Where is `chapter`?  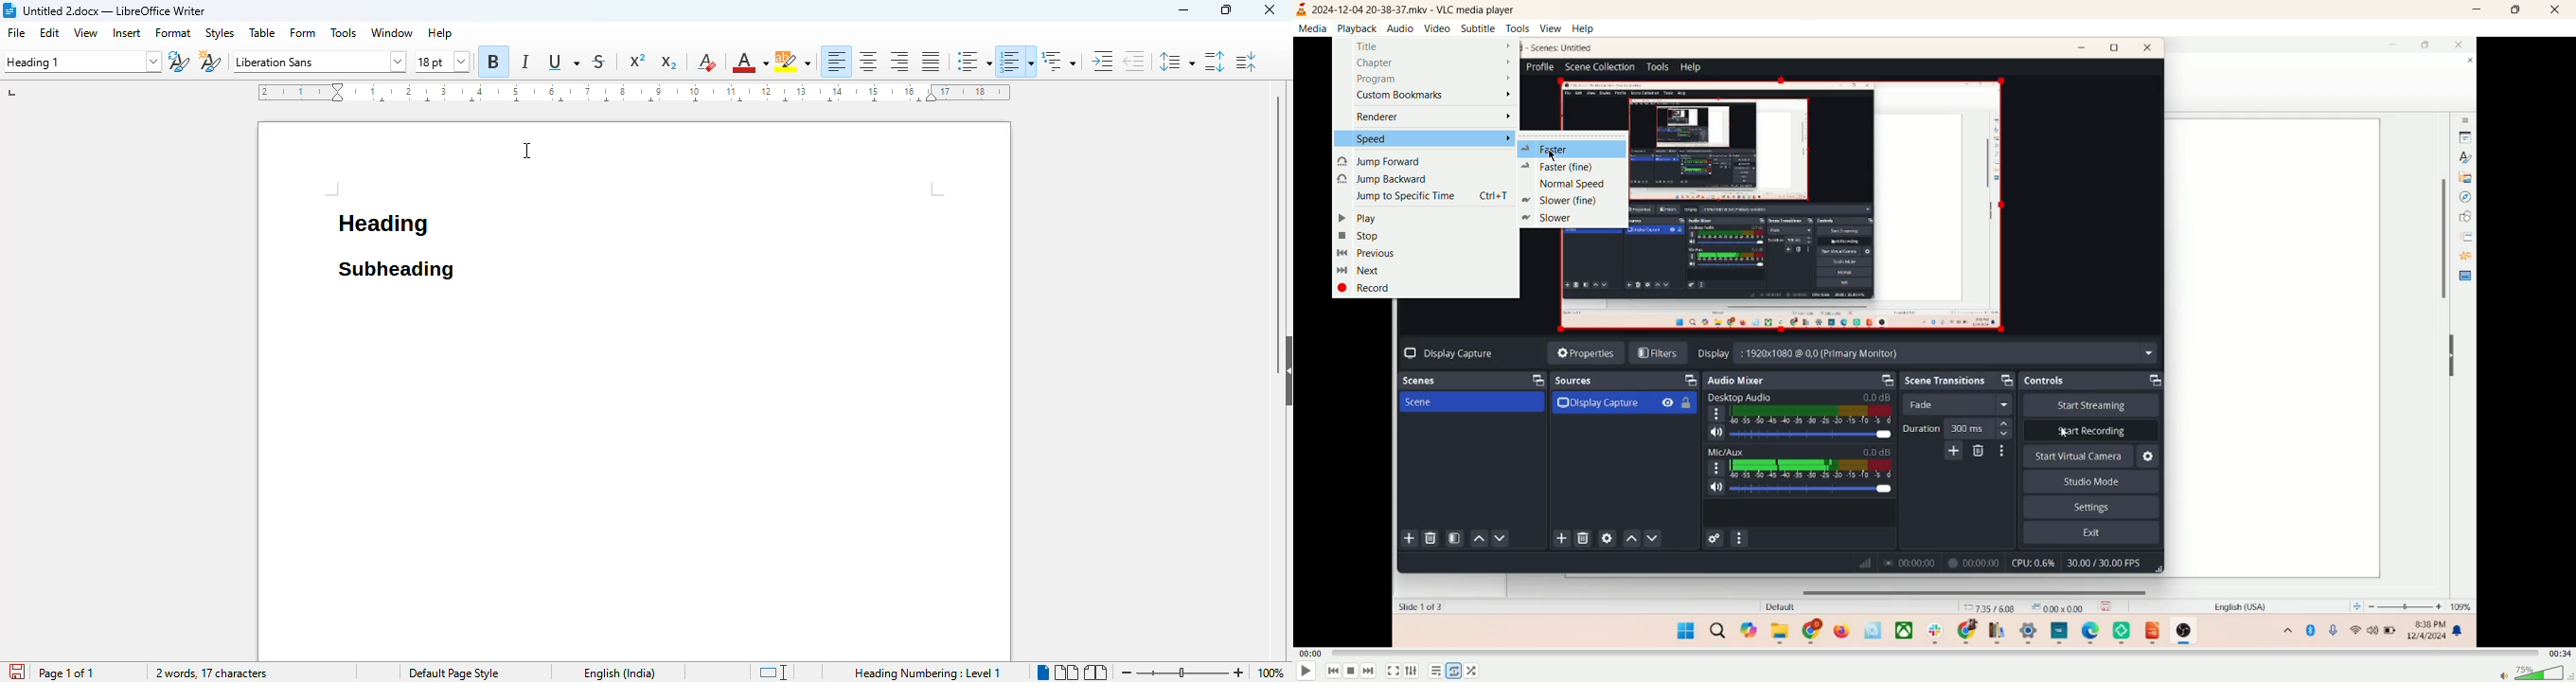 chapter is located at coordinates (1433, 64).